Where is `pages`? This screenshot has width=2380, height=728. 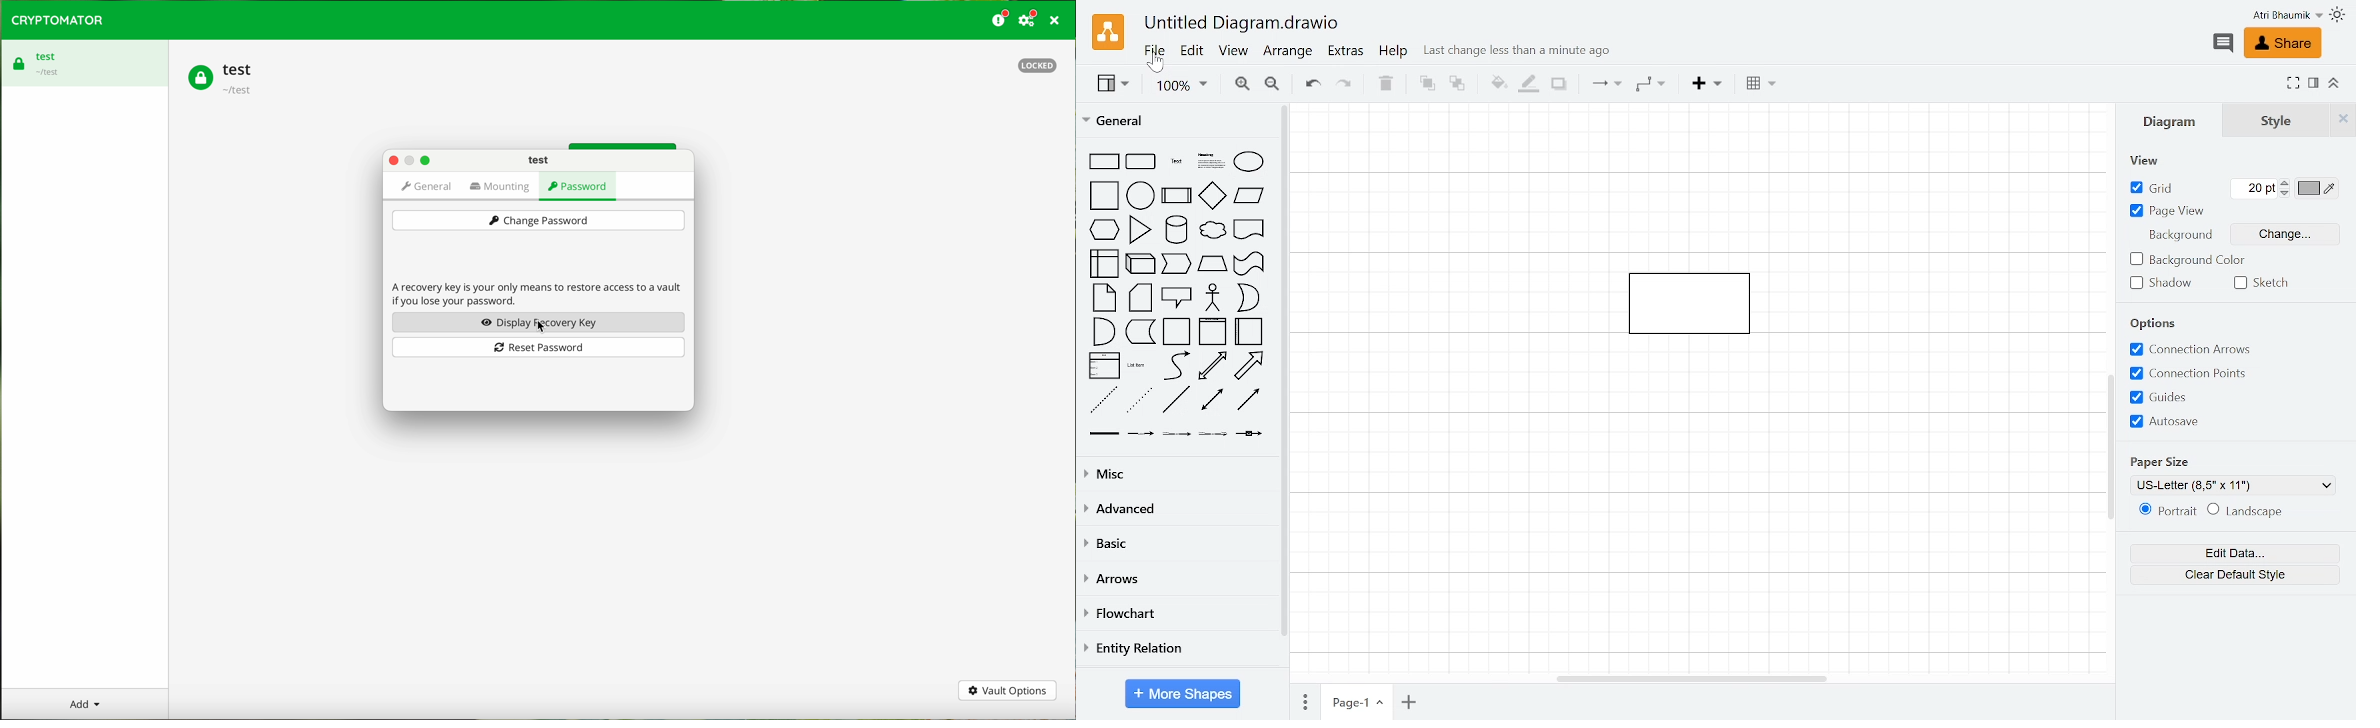 pages is located at coordinates (1302, 701).